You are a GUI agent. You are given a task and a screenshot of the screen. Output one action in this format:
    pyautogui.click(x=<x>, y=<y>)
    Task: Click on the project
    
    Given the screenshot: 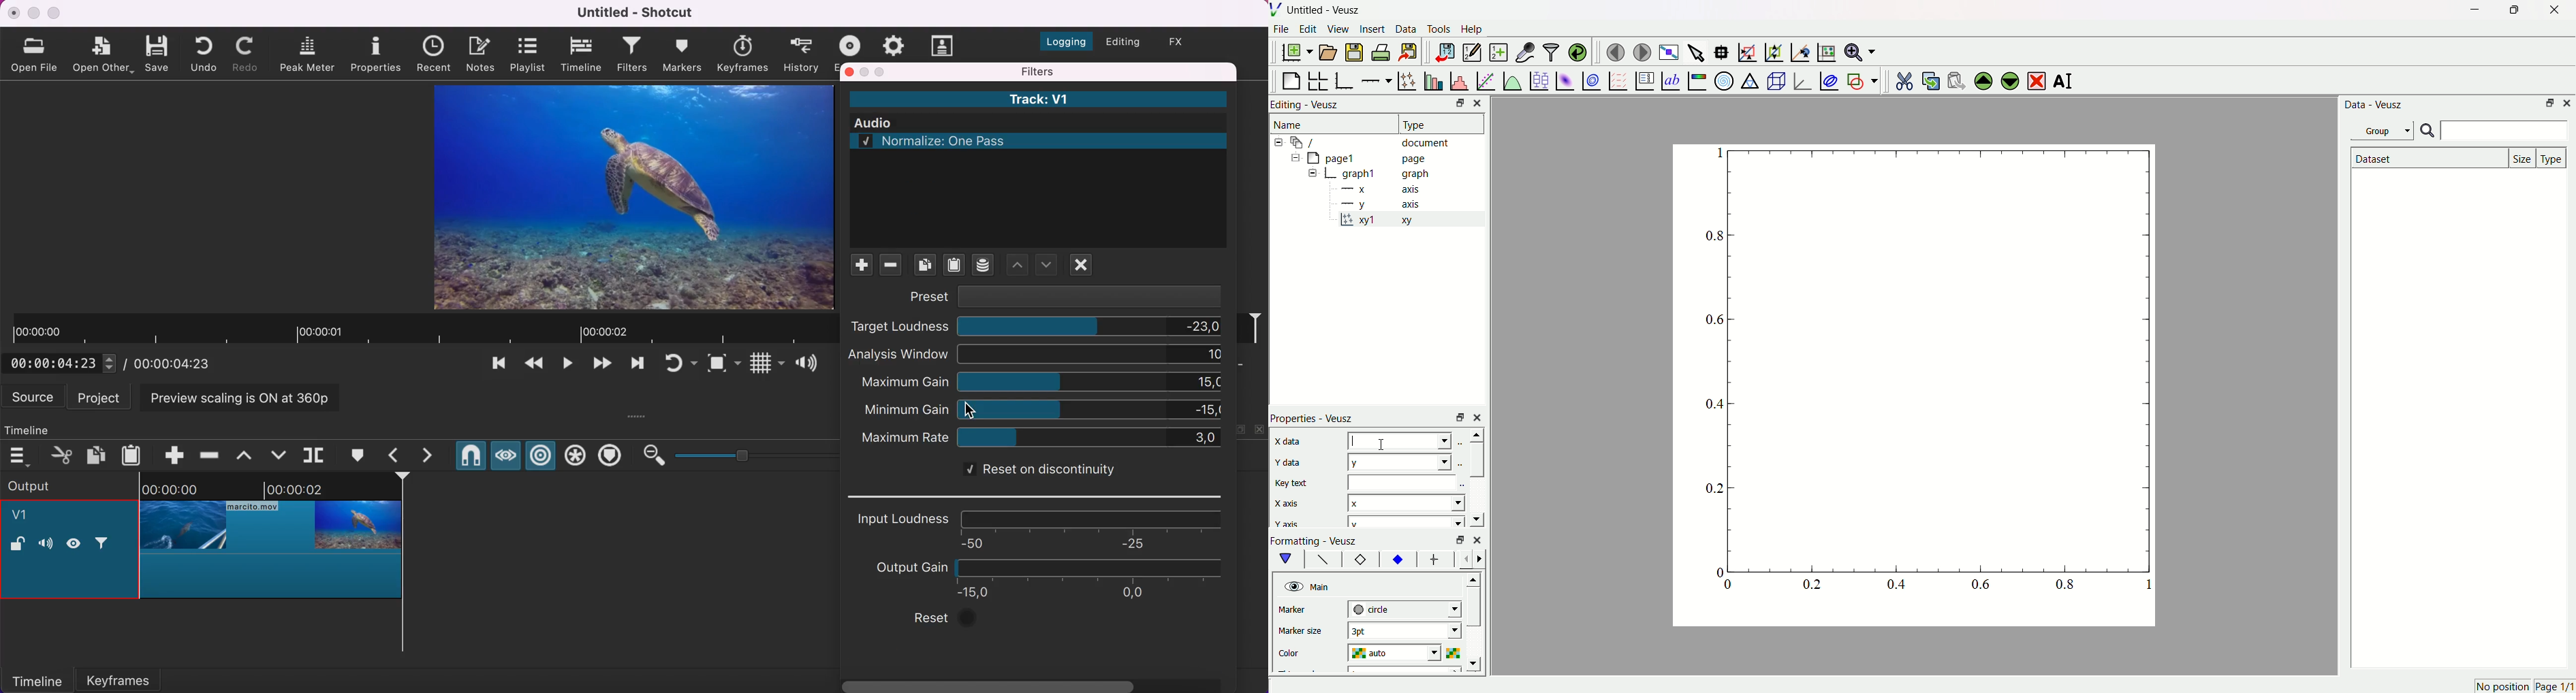 What is the action you would take?
    pyautogui.click(x=102, y=397)
    